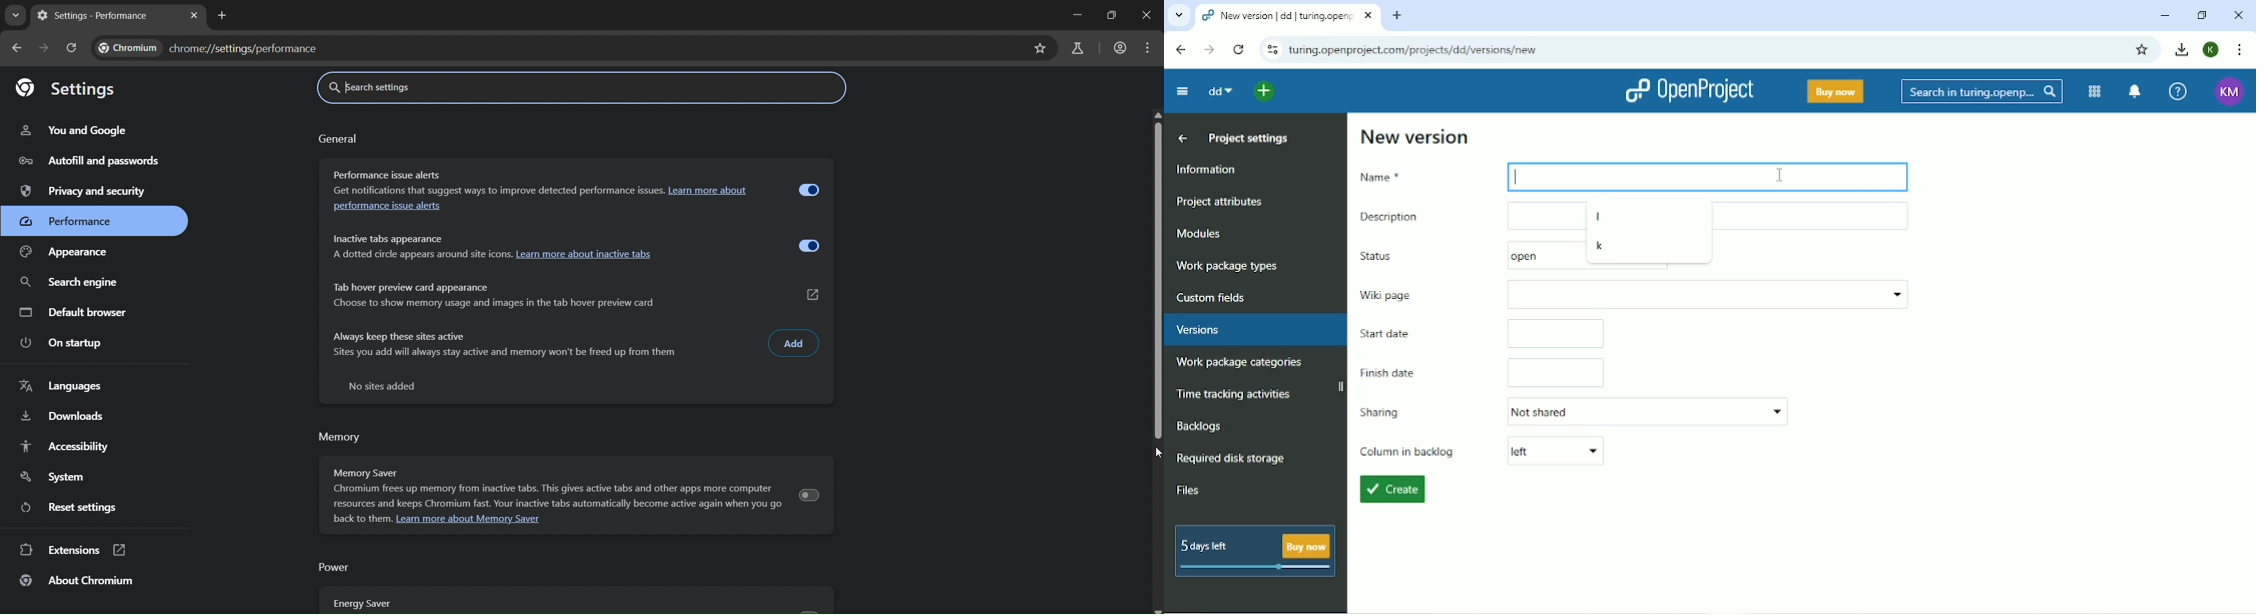  What do you see at coordinates (1776, 170) in the screenshot?
I see `cursor` at bounding box center [1776, 170].